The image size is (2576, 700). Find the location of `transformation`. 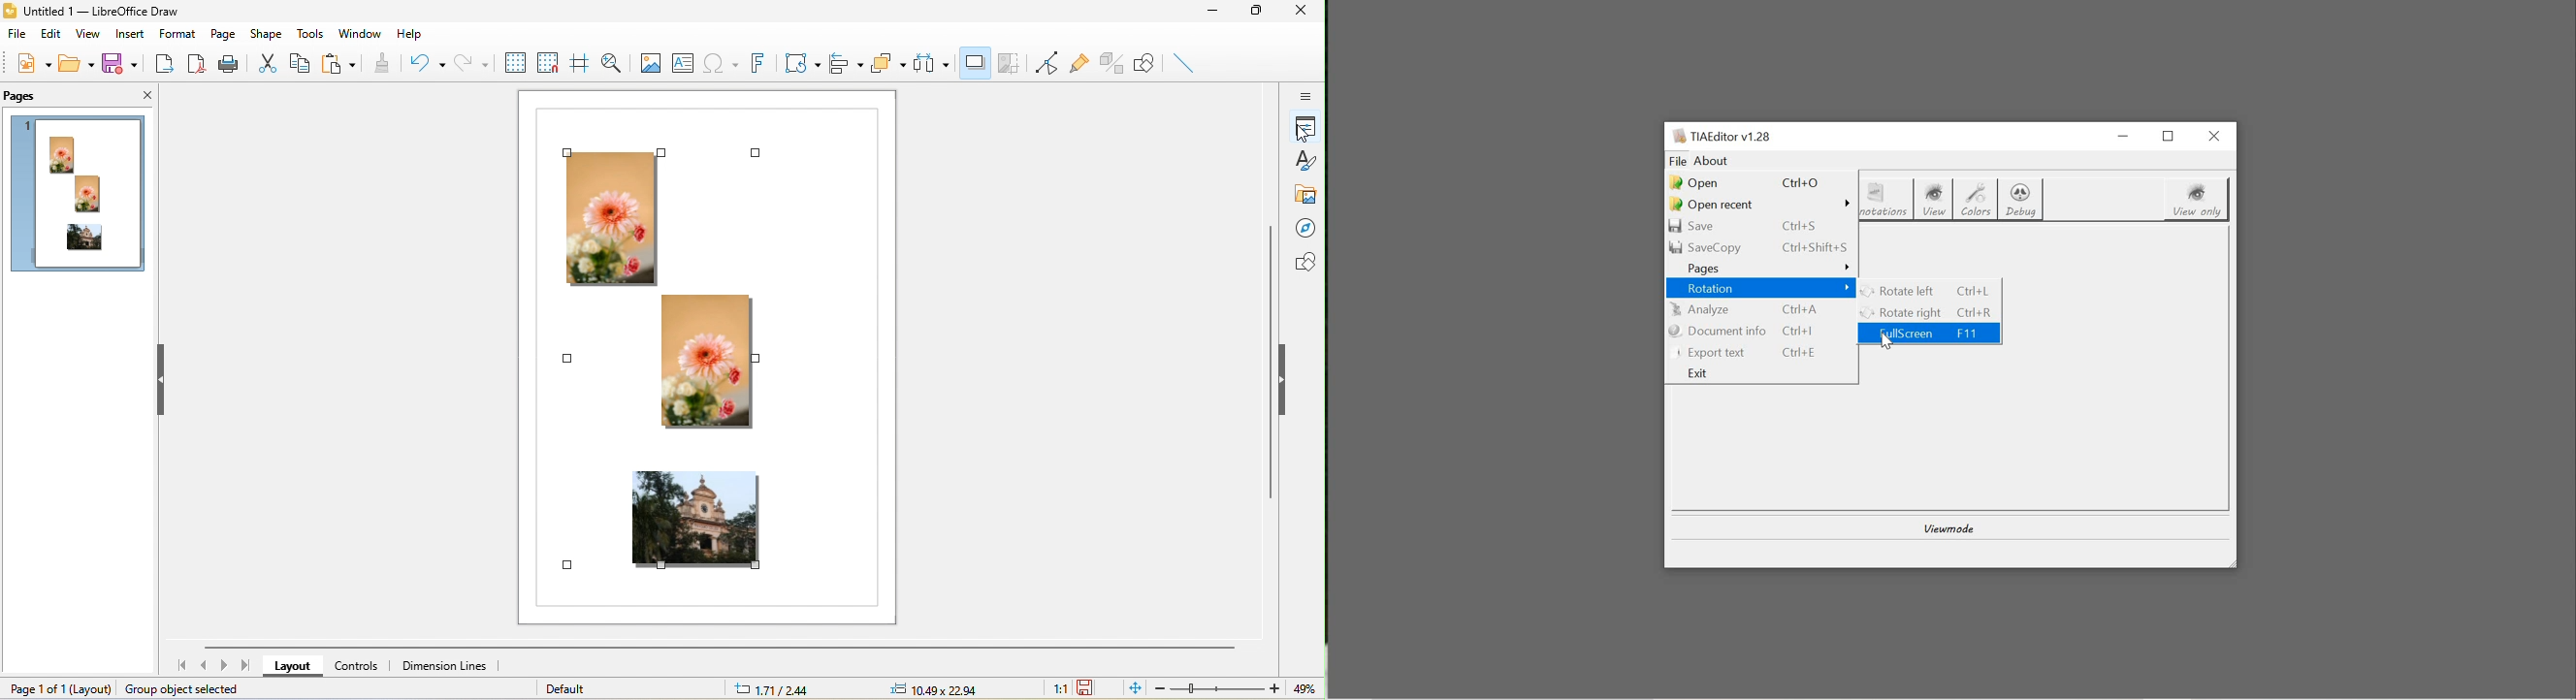

transformation is located at coordinates (801, 61).